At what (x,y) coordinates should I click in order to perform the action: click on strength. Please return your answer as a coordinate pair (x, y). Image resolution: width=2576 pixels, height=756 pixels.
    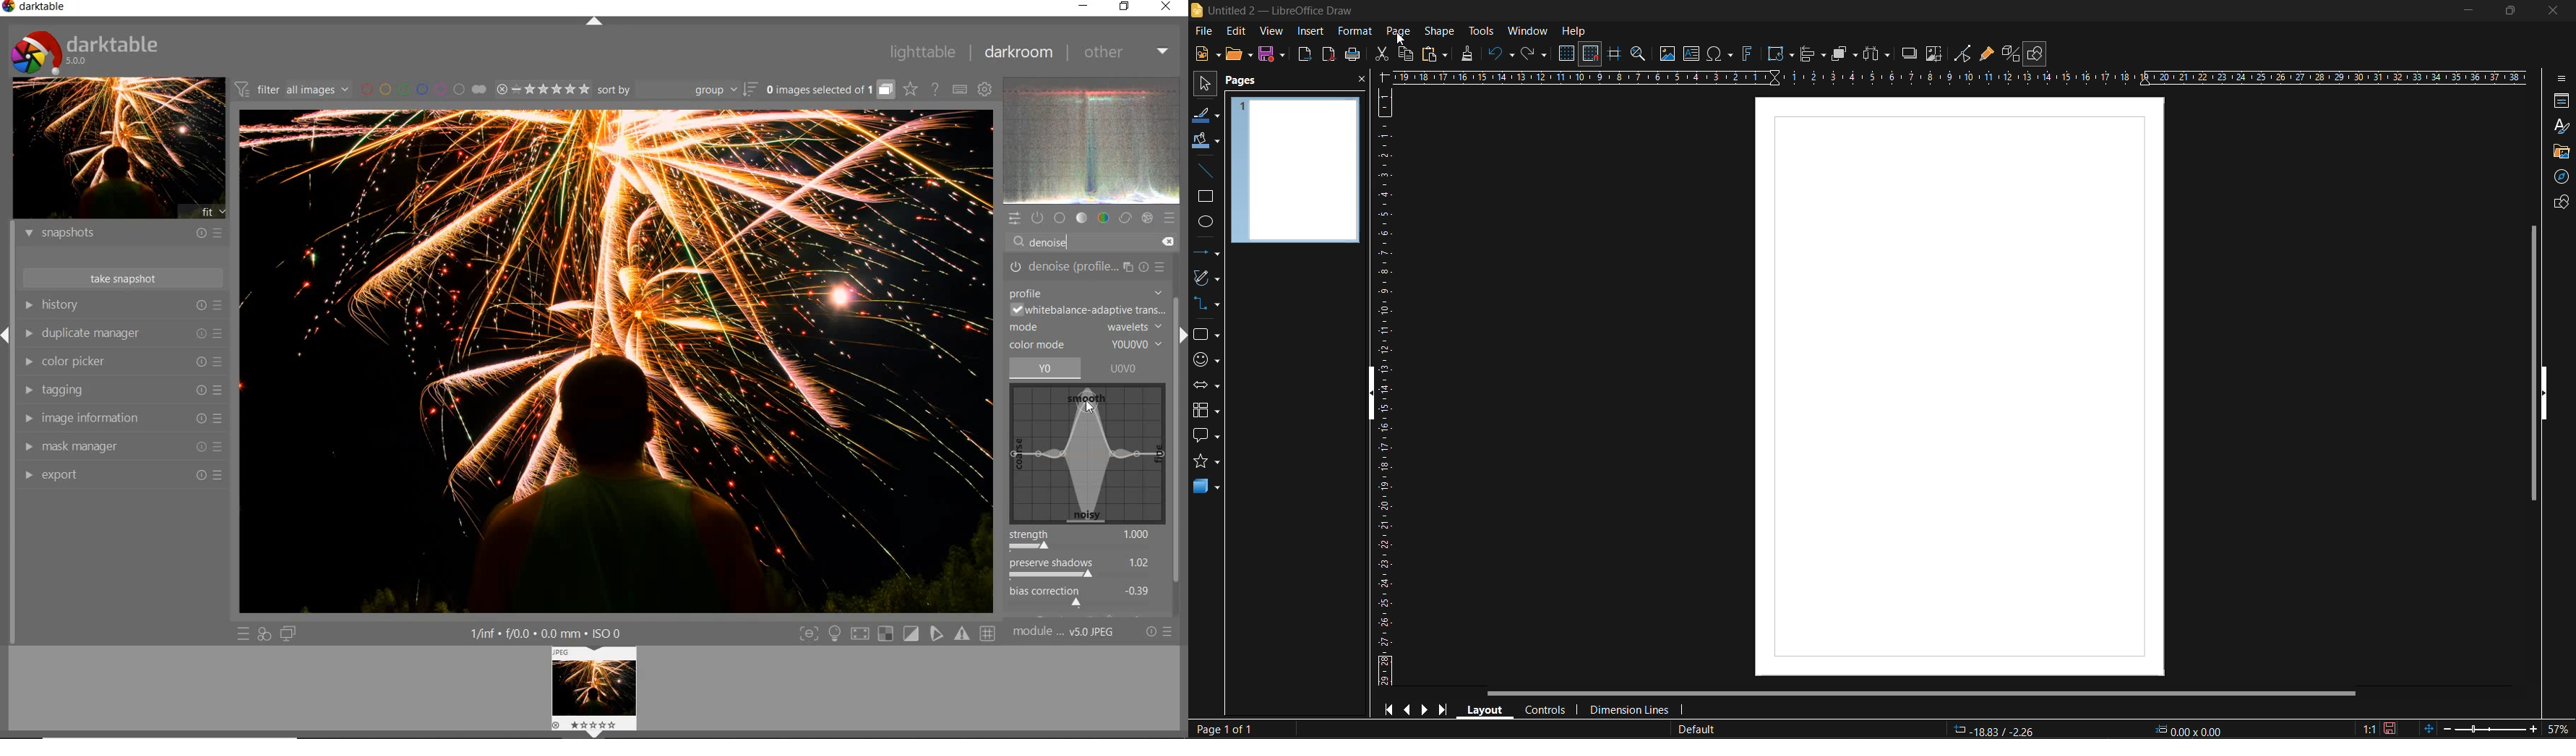
    Looking at the image, I should click on (1086, 541).